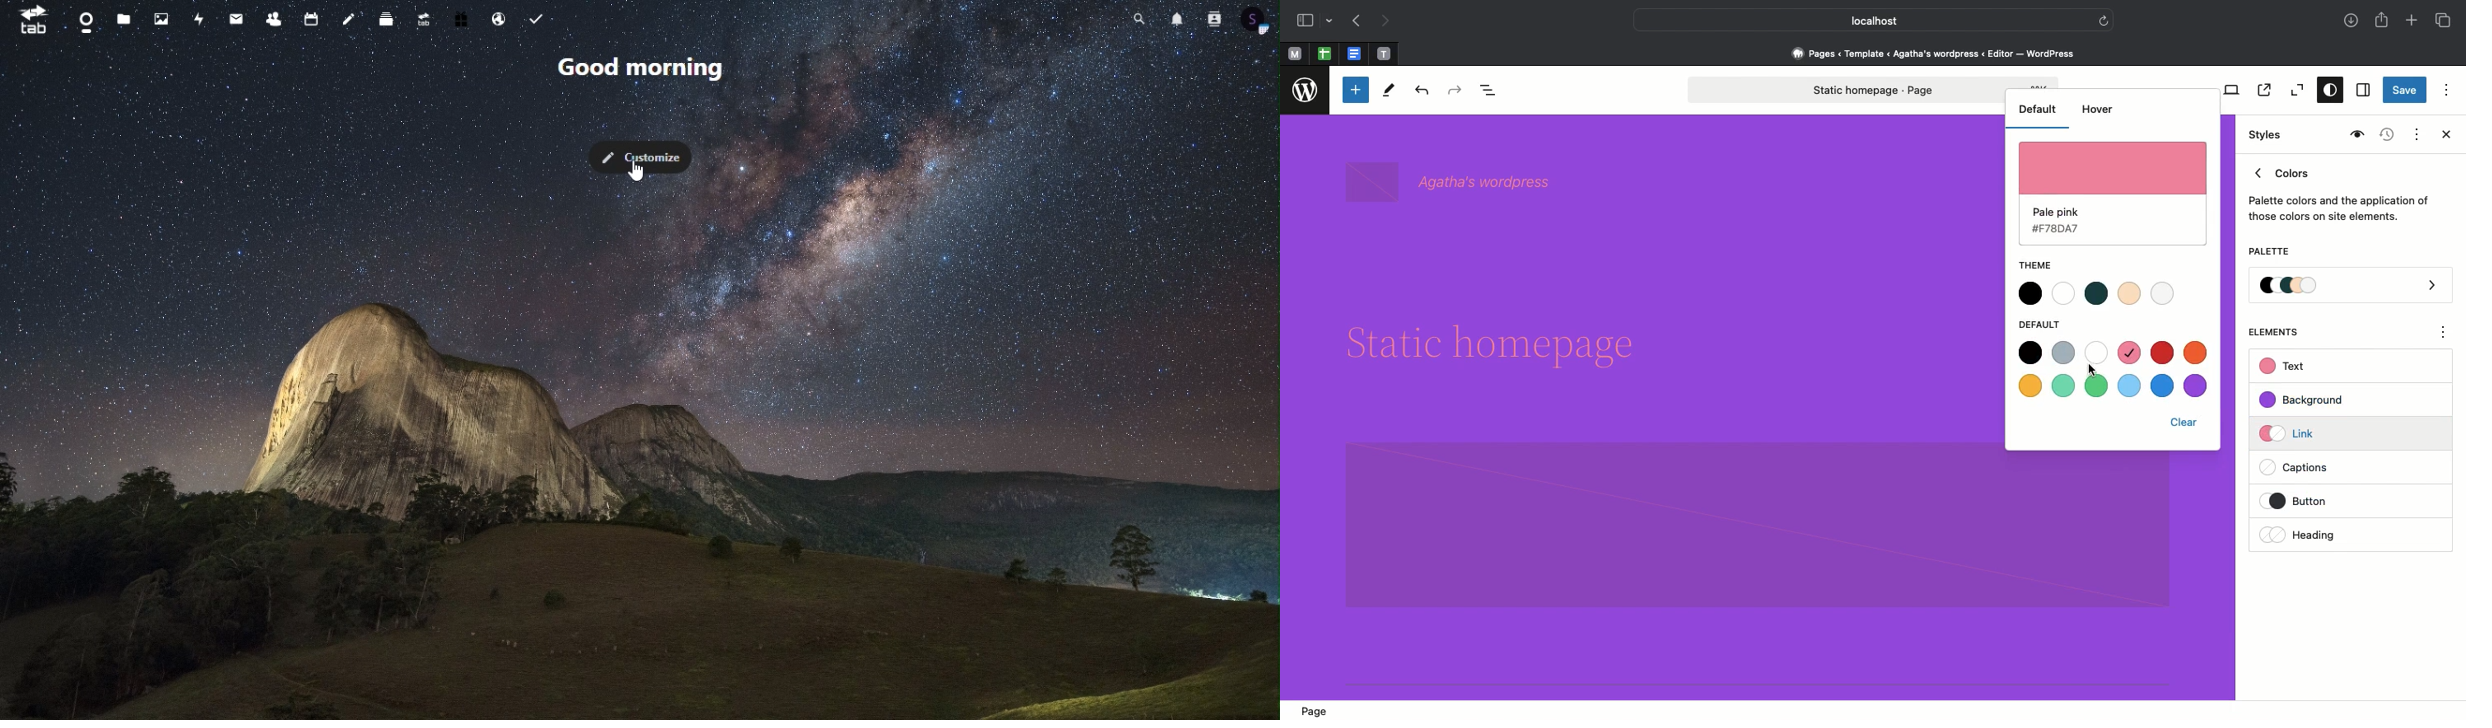  I want to click on Undo, so click(1422, 91).